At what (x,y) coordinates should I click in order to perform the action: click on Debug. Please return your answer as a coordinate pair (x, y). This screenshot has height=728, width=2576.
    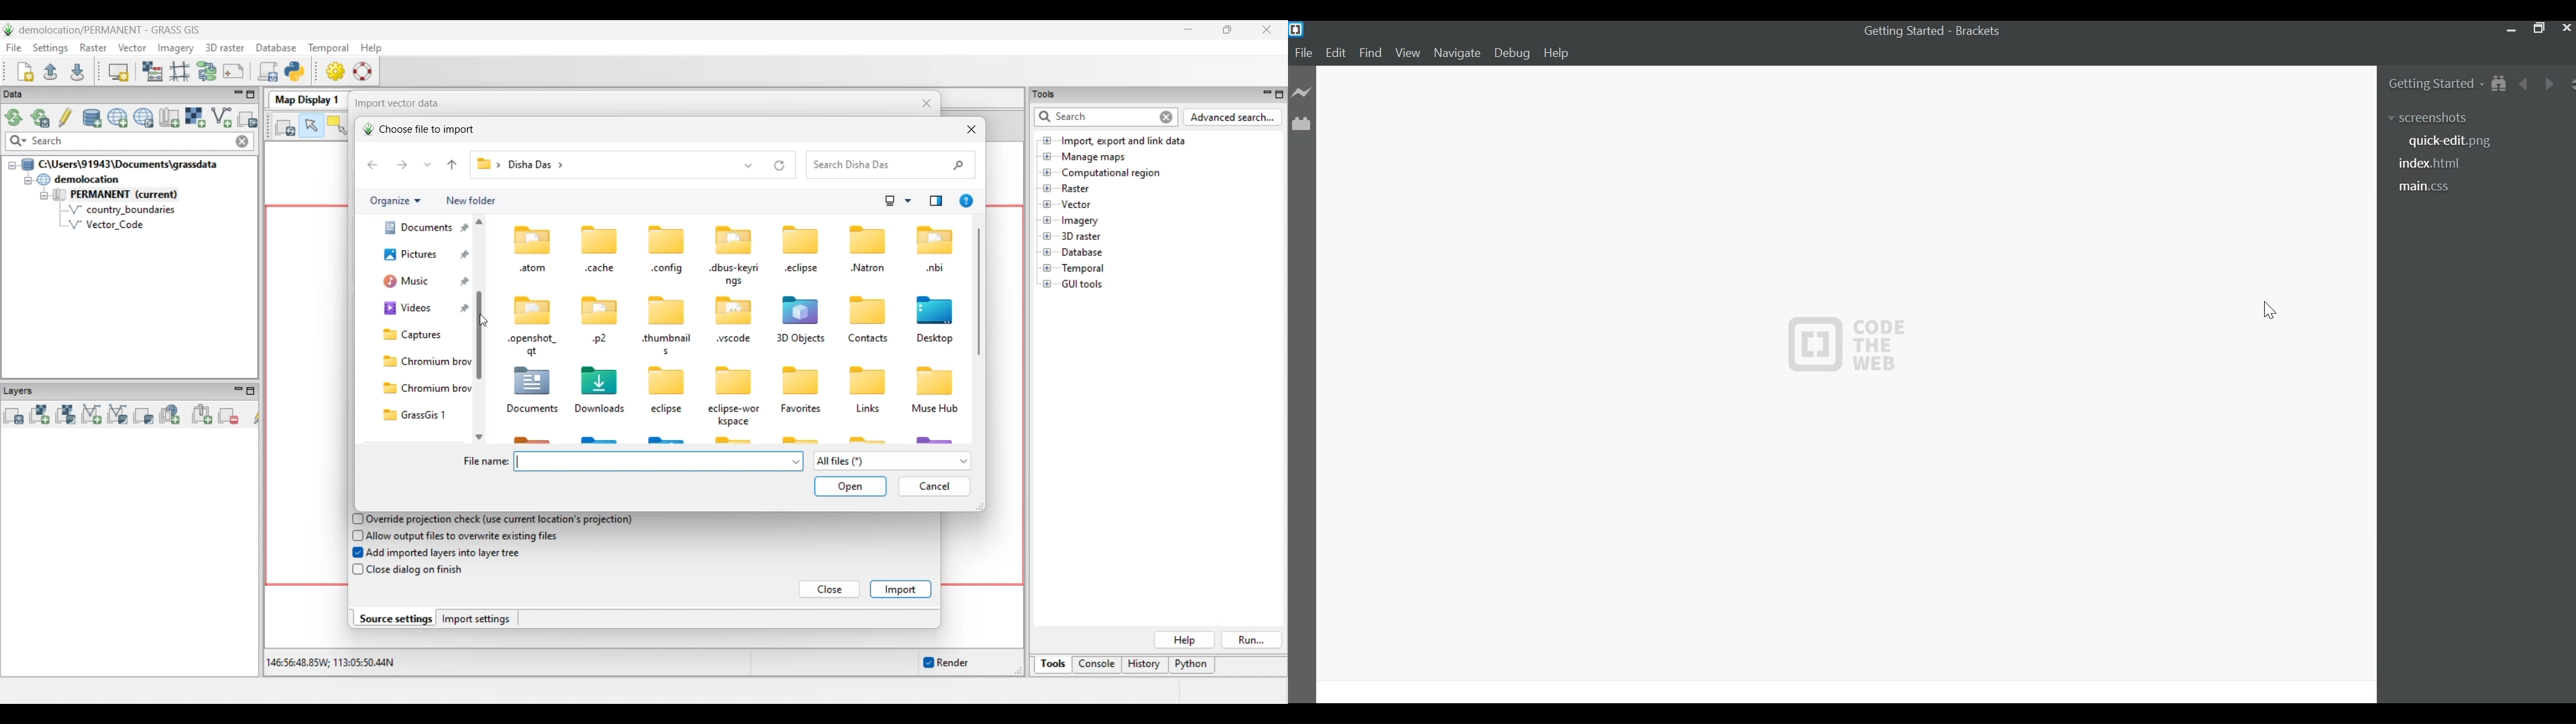
    Looking at the image, I should click on (1513, 54).